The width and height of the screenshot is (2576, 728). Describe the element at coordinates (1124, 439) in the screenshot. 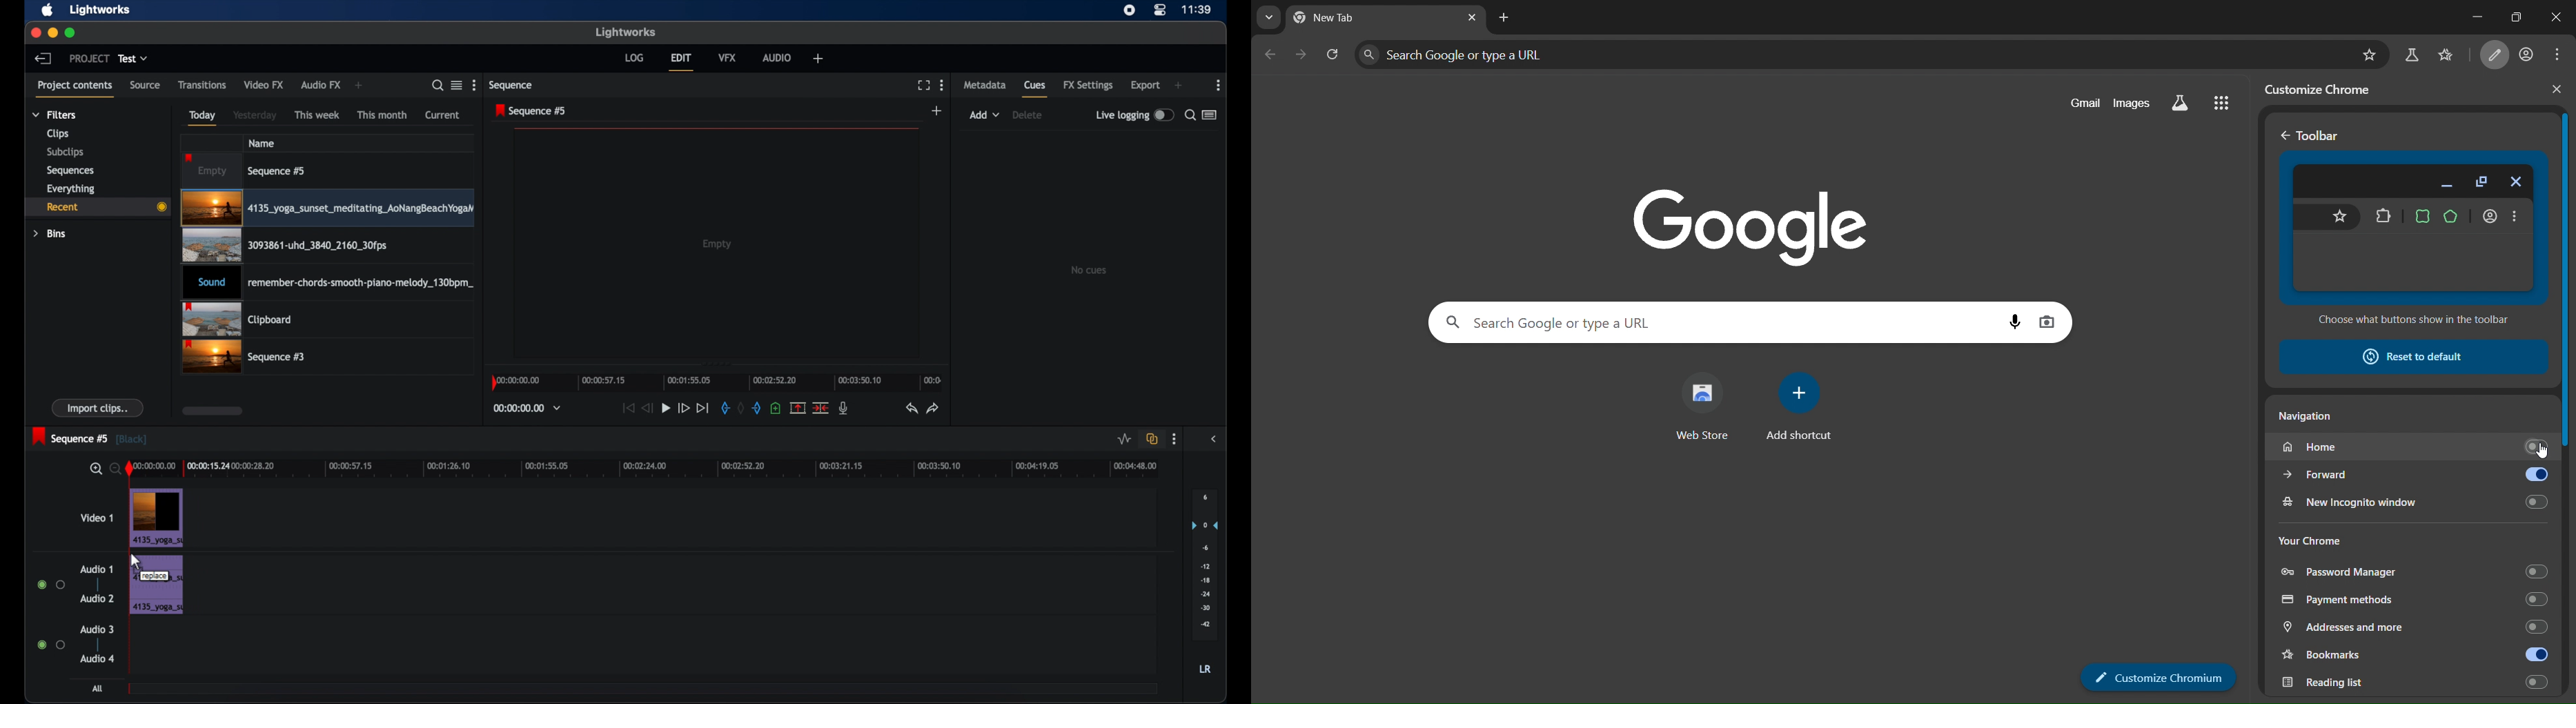

I see `toggle audio levels editing` at that location.